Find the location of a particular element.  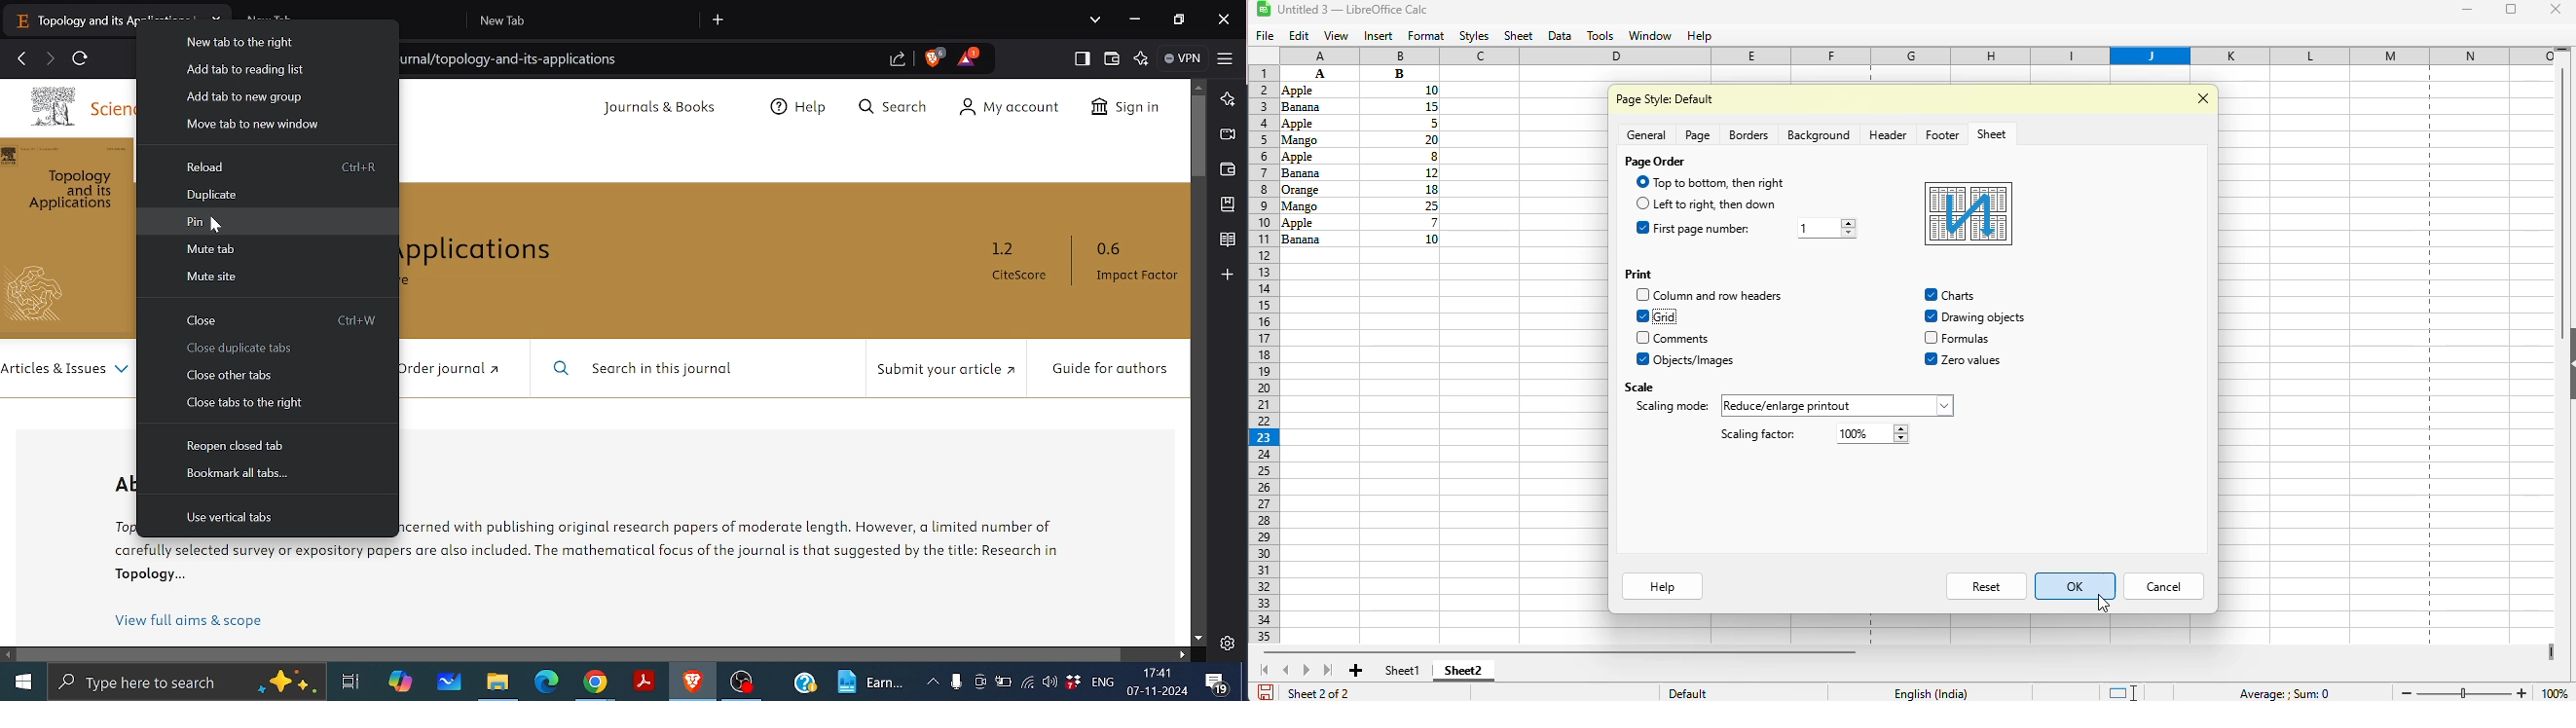

 is located at coordinates (1400, 73).